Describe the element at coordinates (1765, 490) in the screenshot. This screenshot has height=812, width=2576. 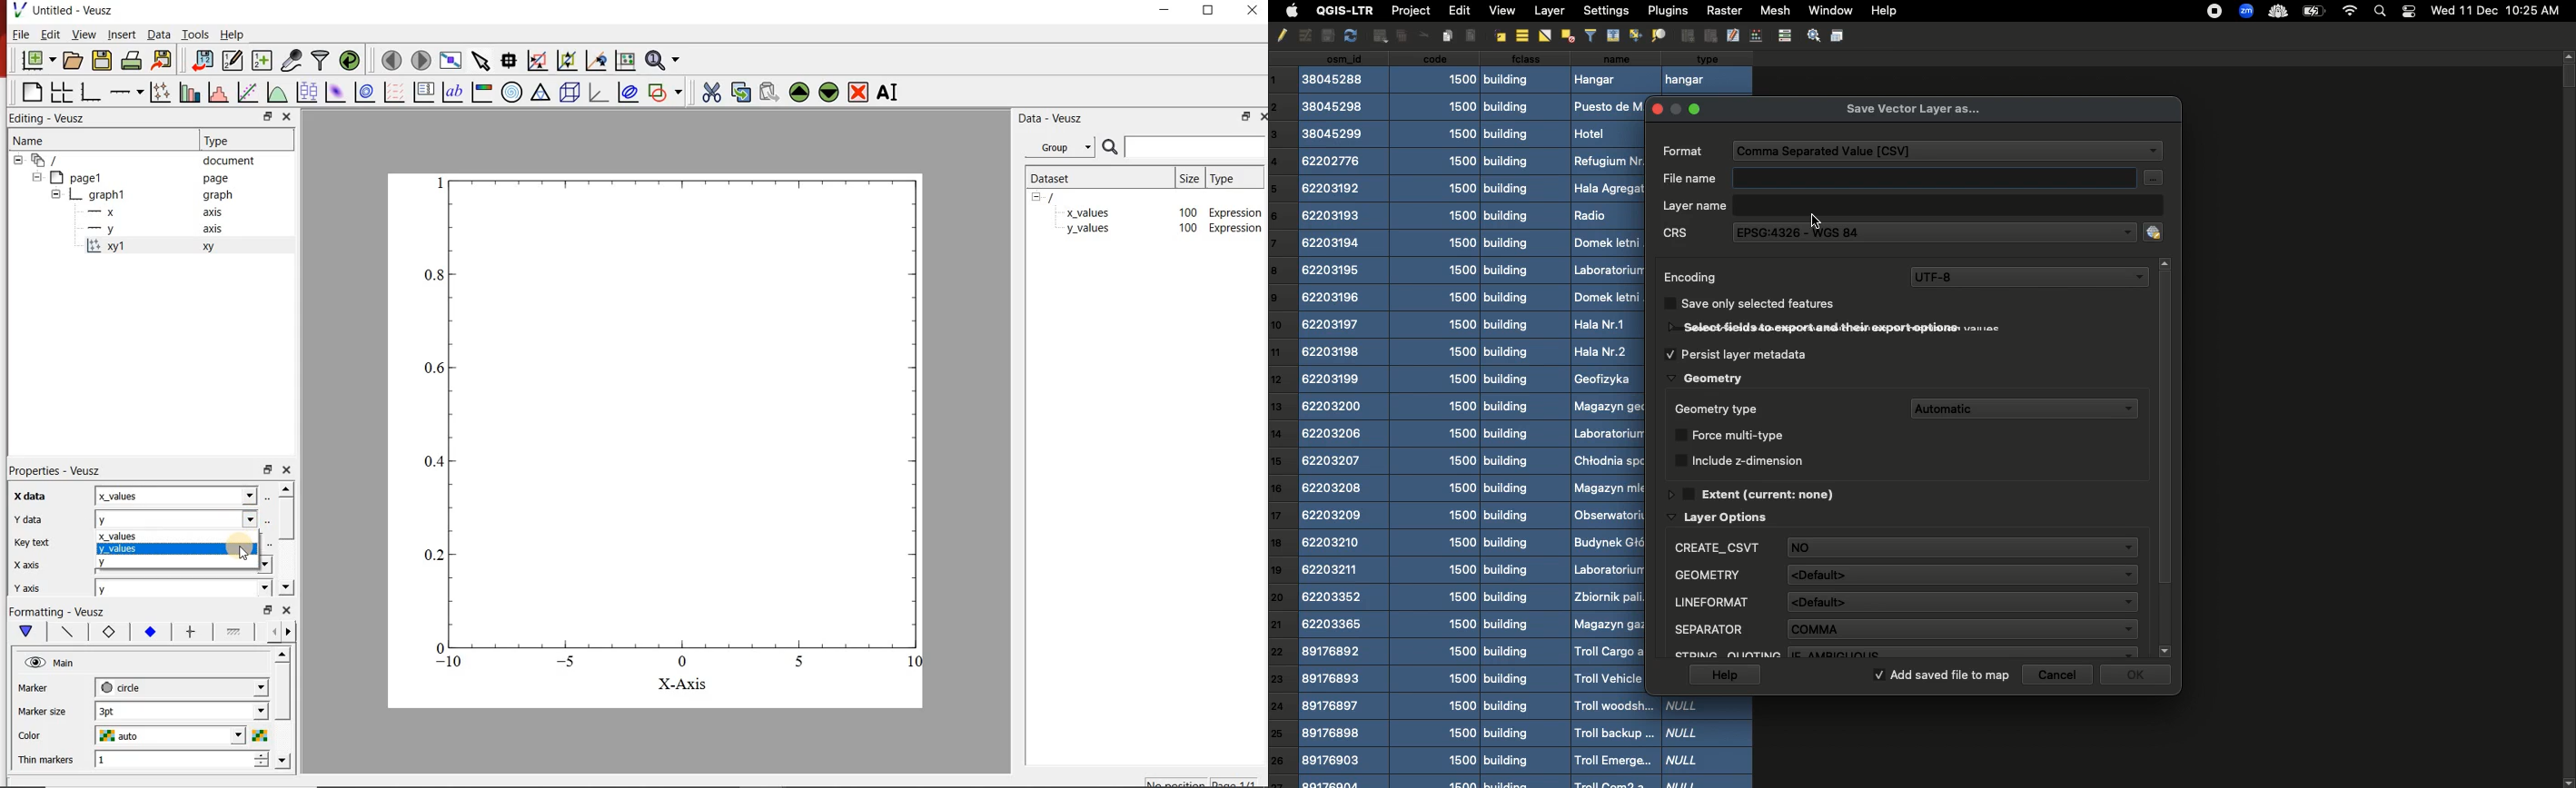
I see `Extent` at that location.